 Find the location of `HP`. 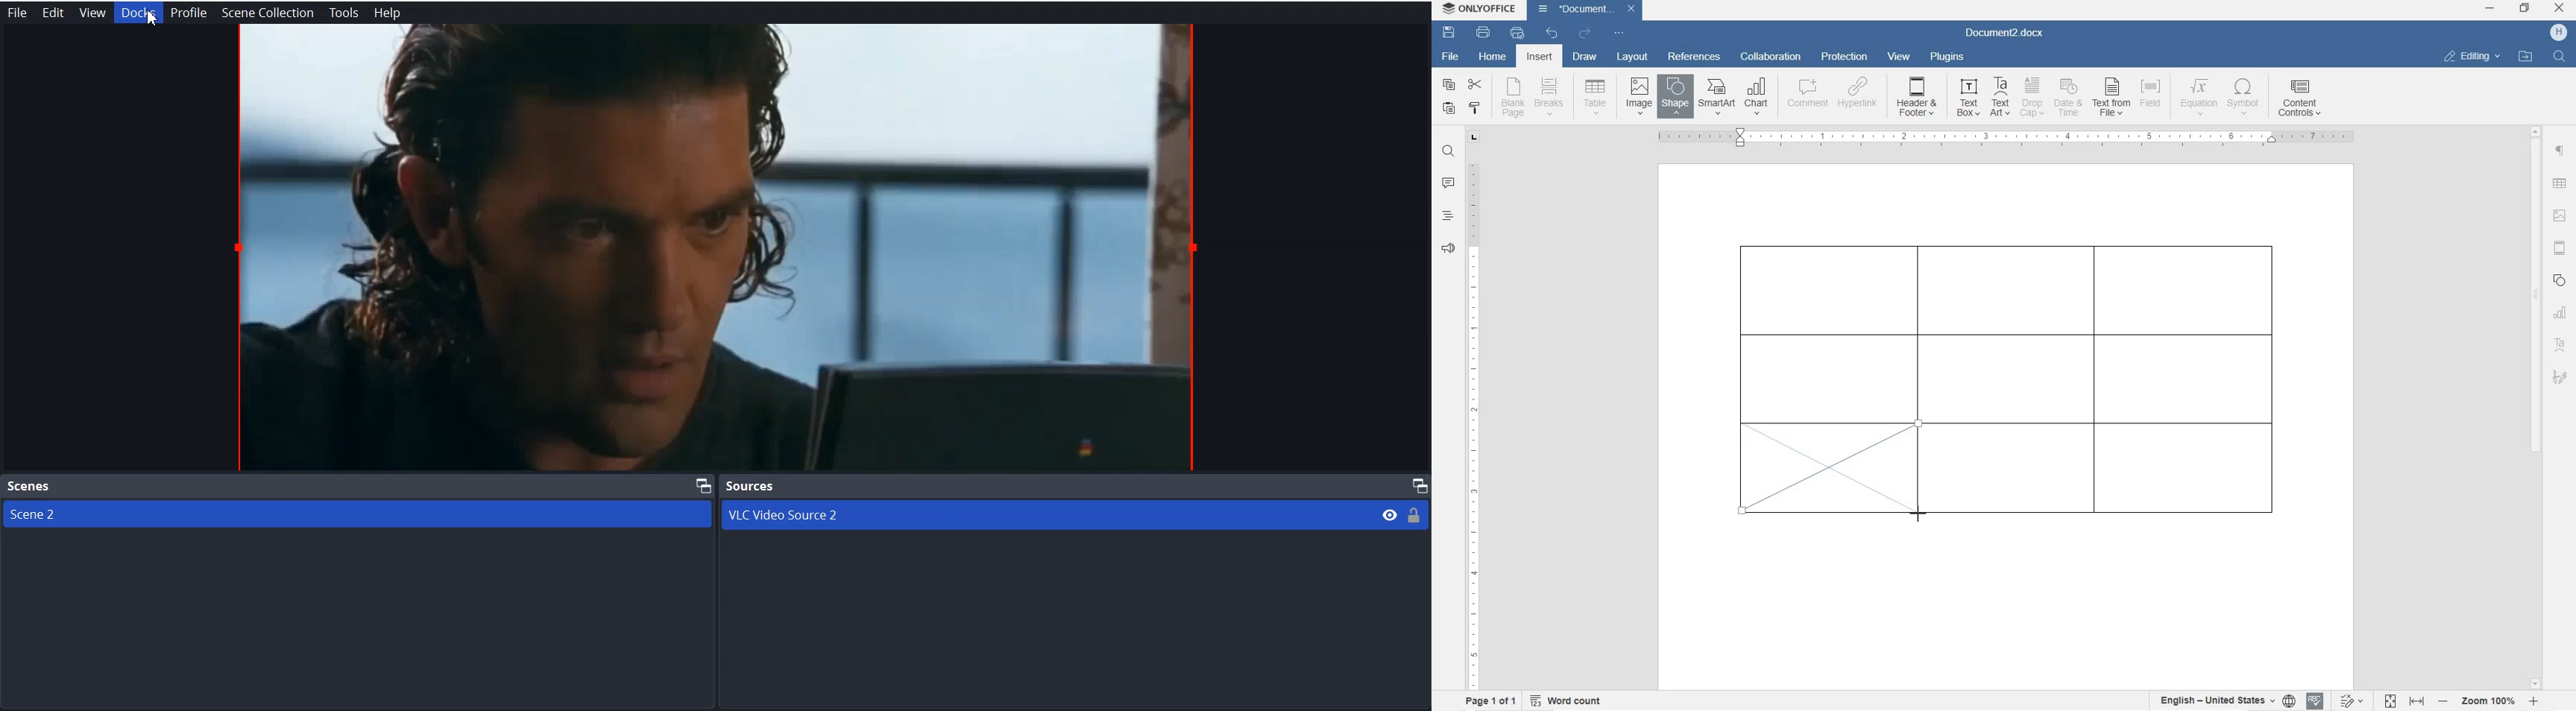

HP is located at coordinates (2558, 33).